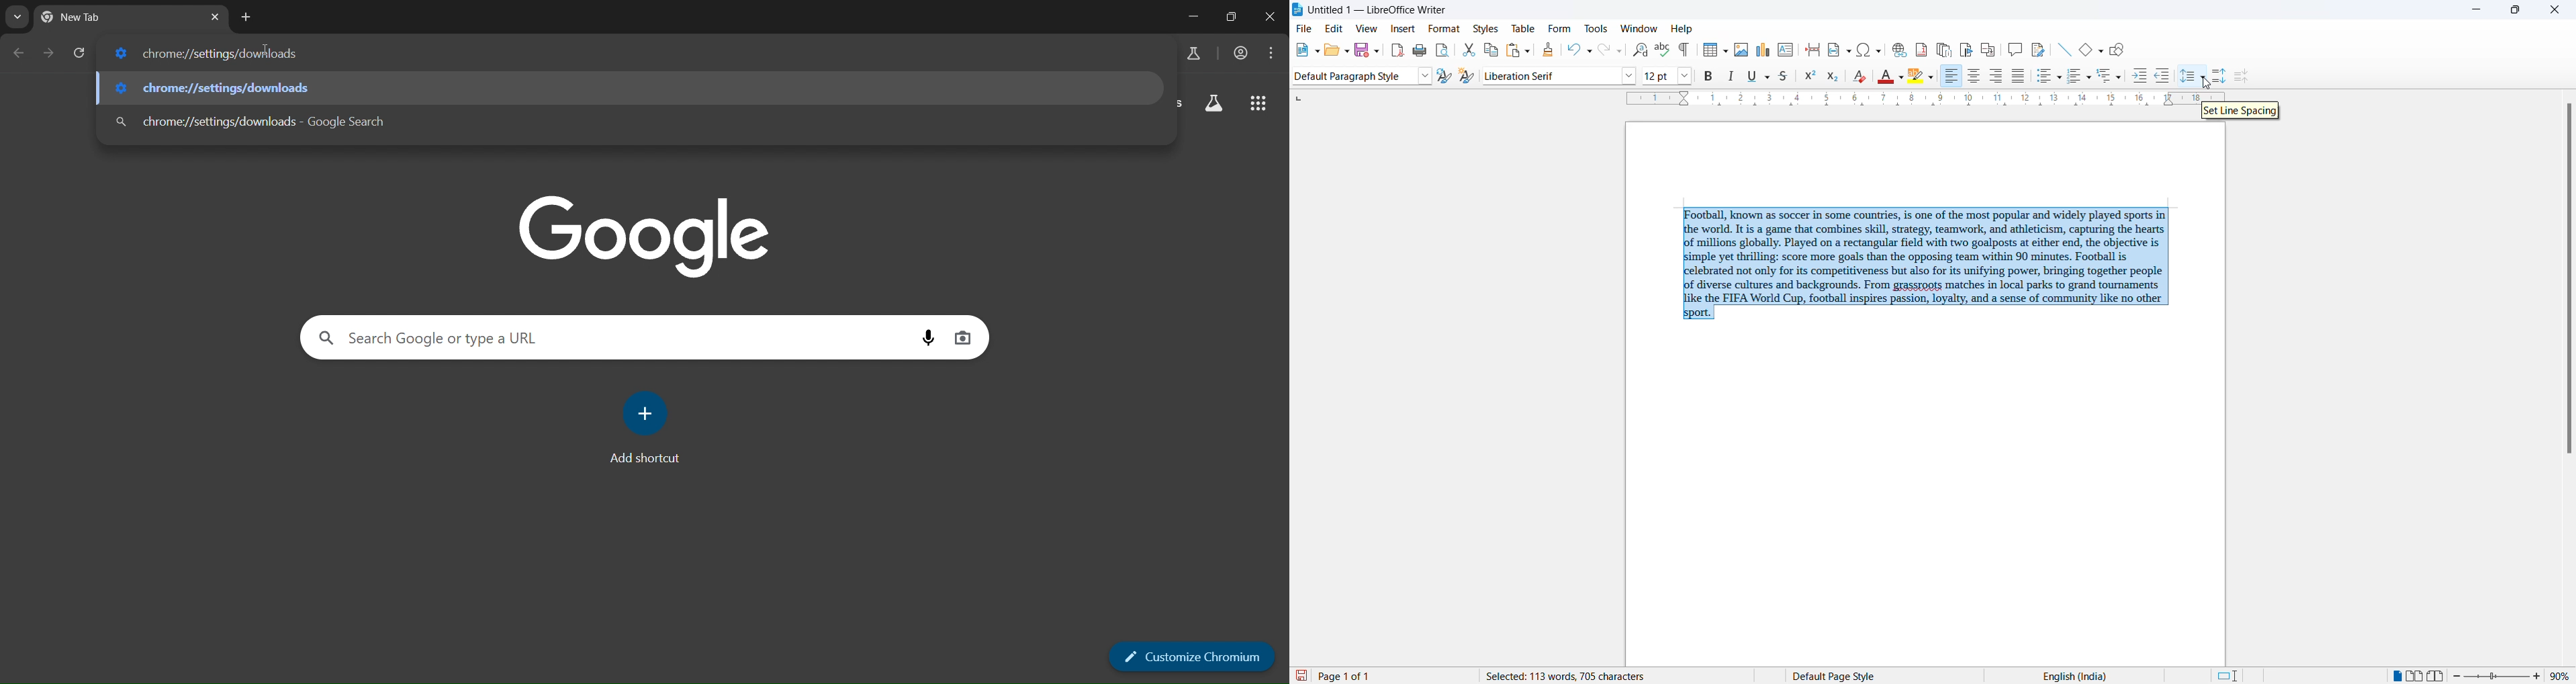 The width and height of the screenshot is (2576, 700). What do you see at coordinates (1557, 28) in the screenshot?
I see `form` at bounding box center [1557, 28].